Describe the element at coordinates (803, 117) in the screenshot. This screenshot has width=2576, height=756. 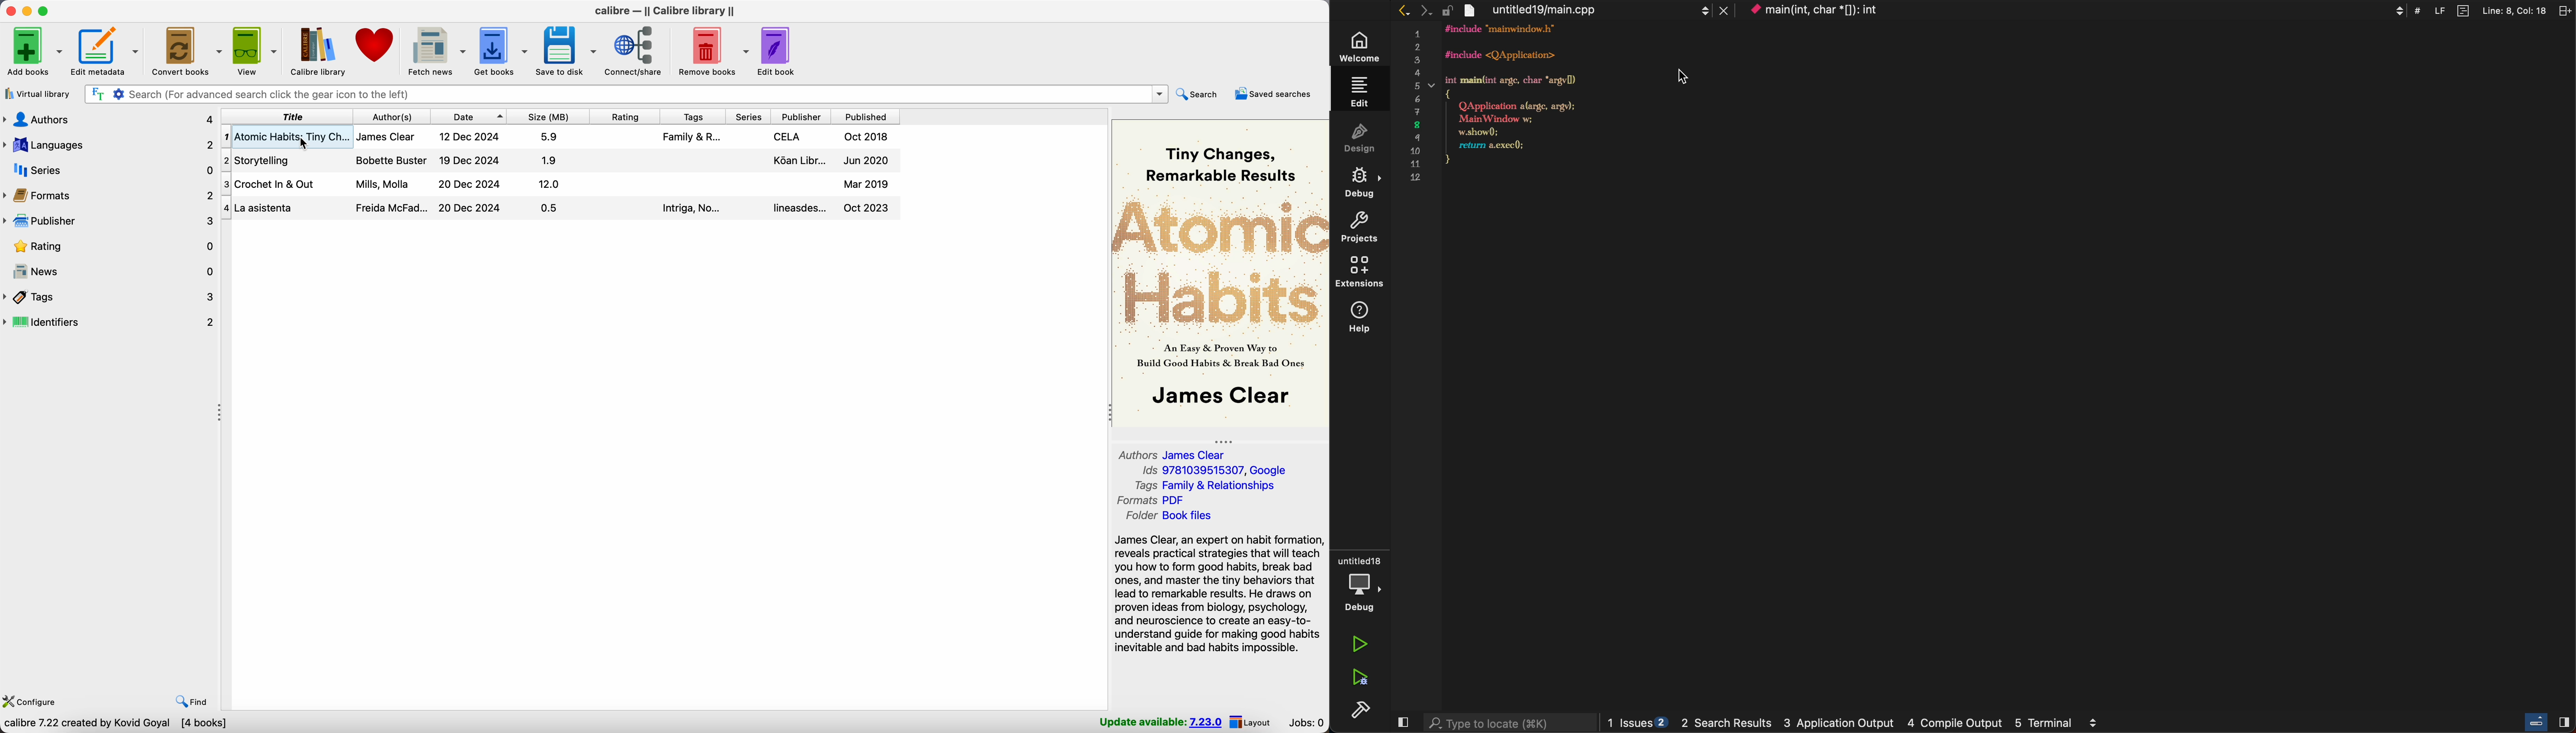
I see `publisher` at that location.